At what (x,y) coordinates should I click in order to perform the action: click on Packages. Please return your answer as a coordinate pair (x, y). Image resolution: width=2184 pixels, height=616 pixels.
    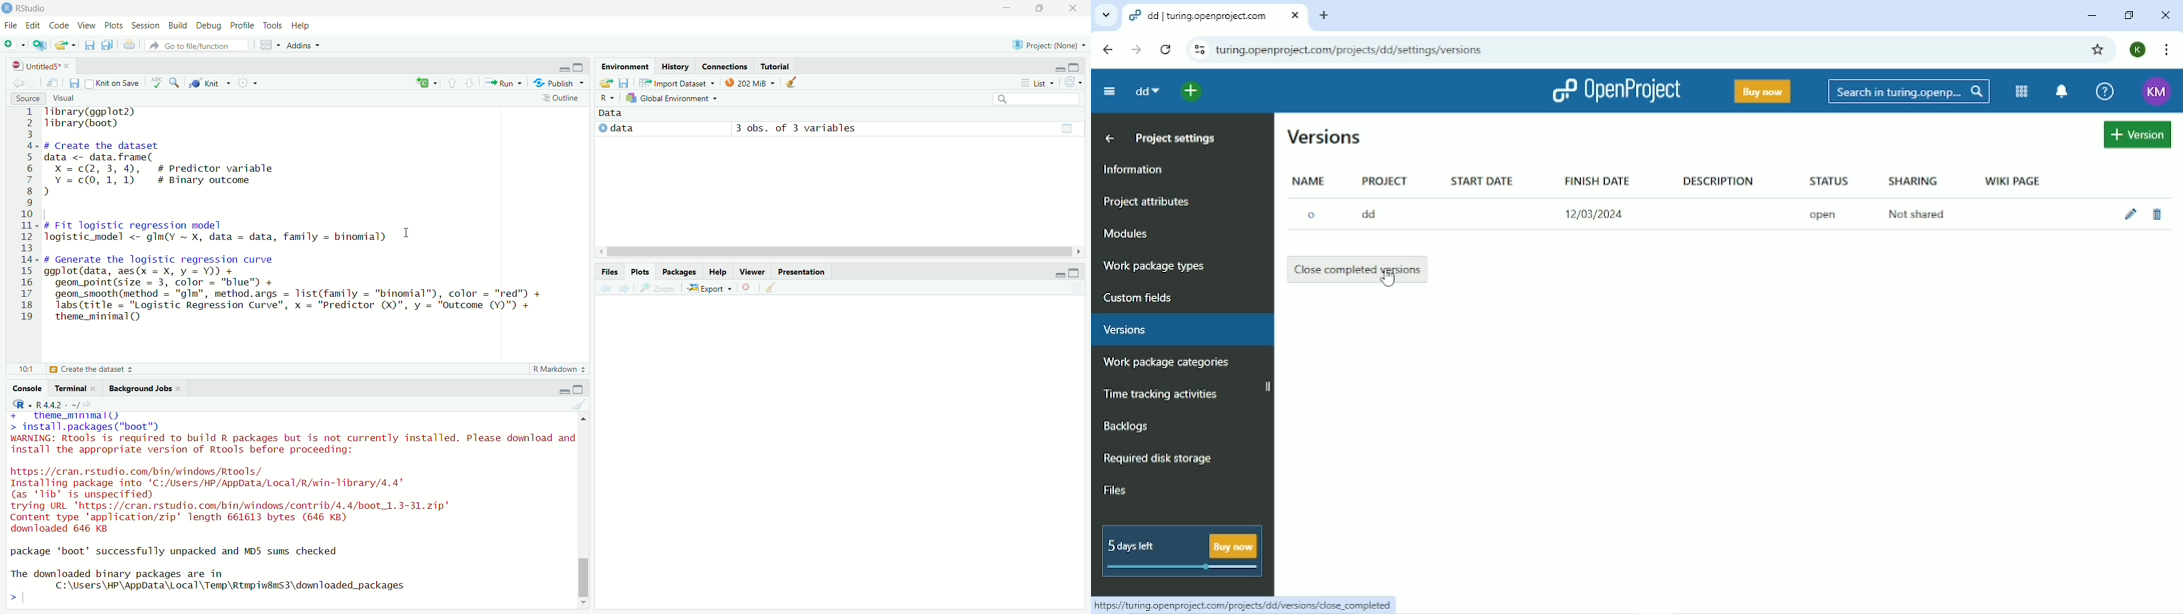
    Looking at the image, I should click on (679, 271).